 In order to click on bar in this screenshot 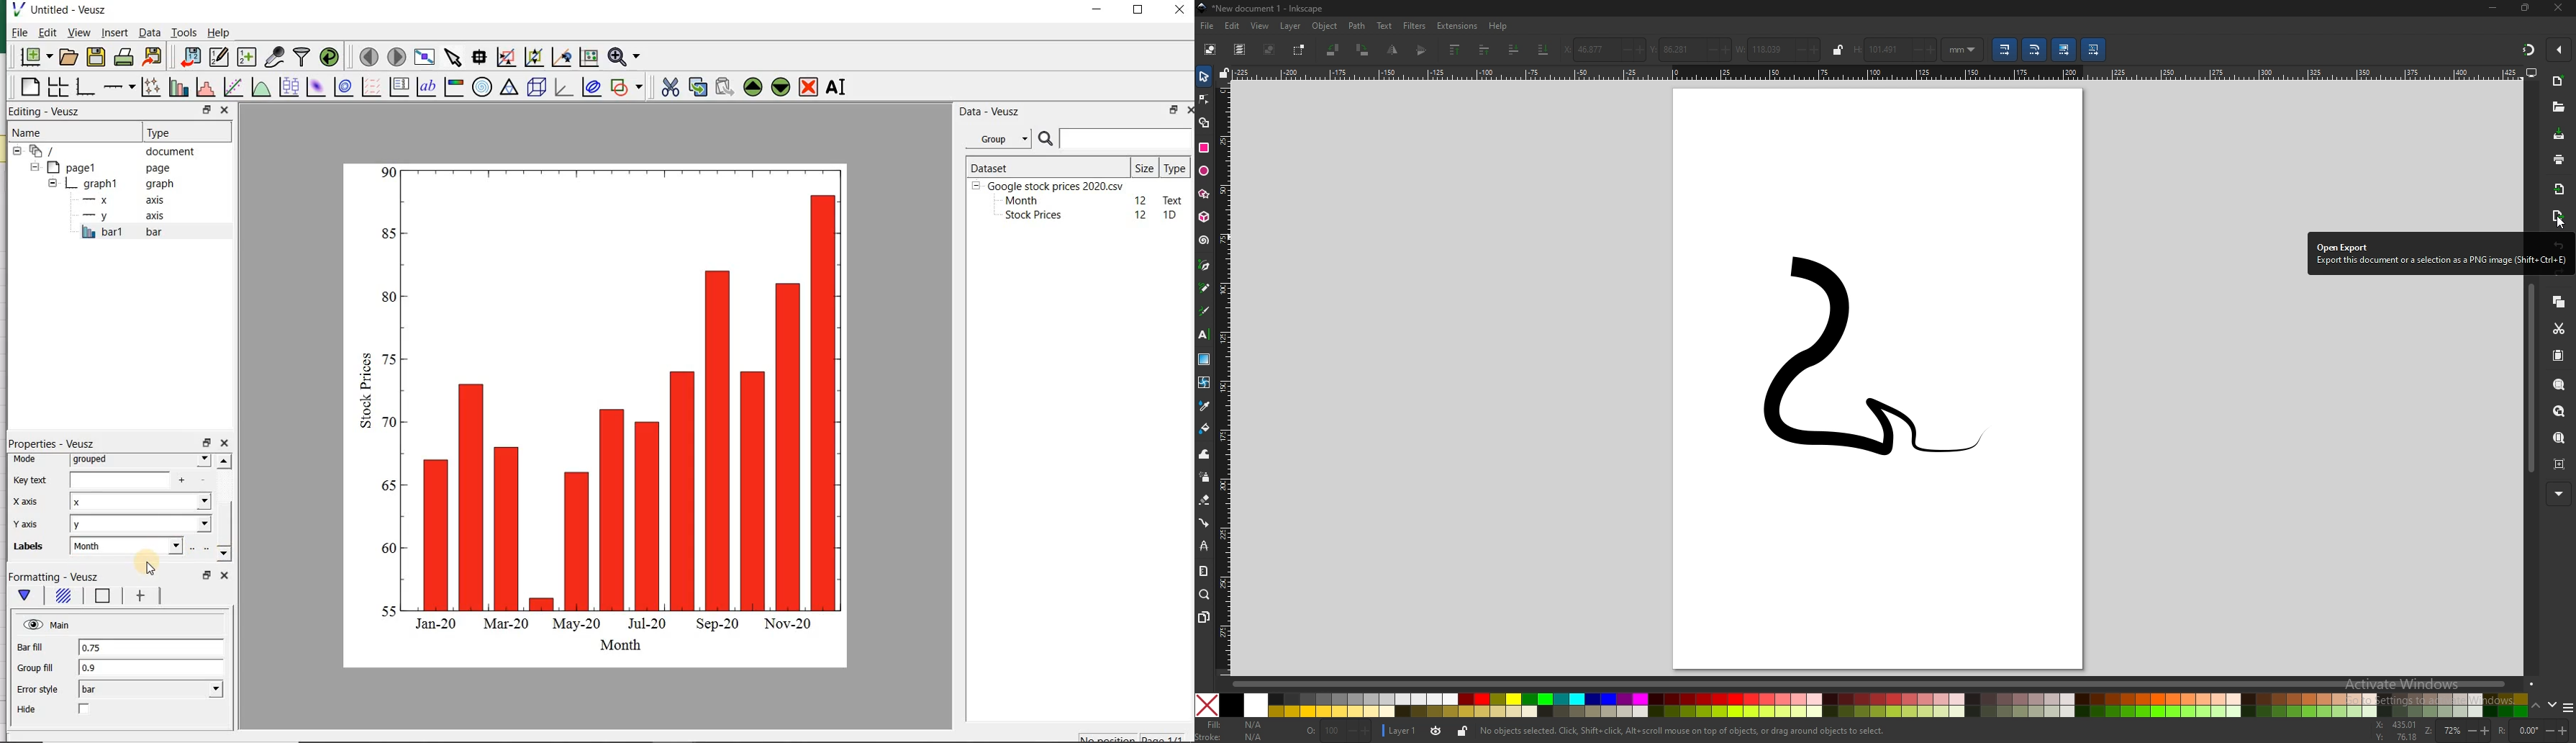, I will do `click(149, 690)`.